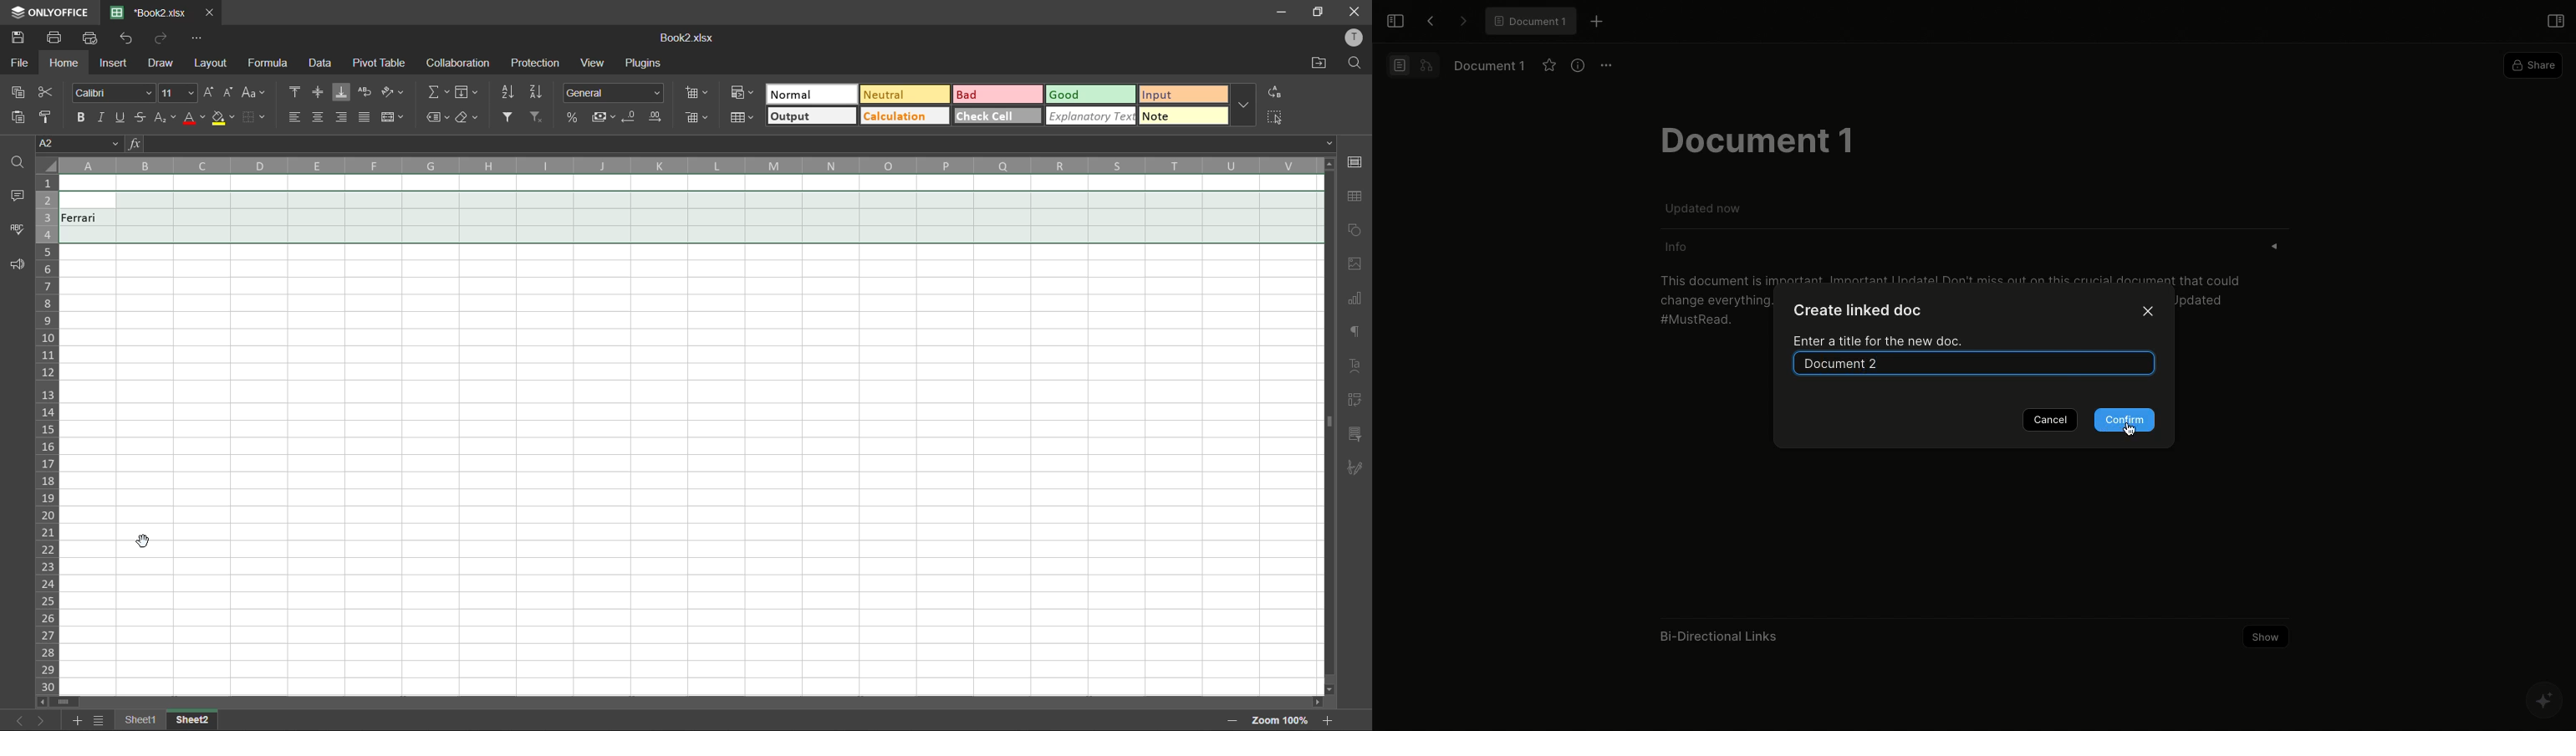 The height and width of the screenshot is (756, 2576). I want to click on customize quick access toolbar, so click(197, 38).